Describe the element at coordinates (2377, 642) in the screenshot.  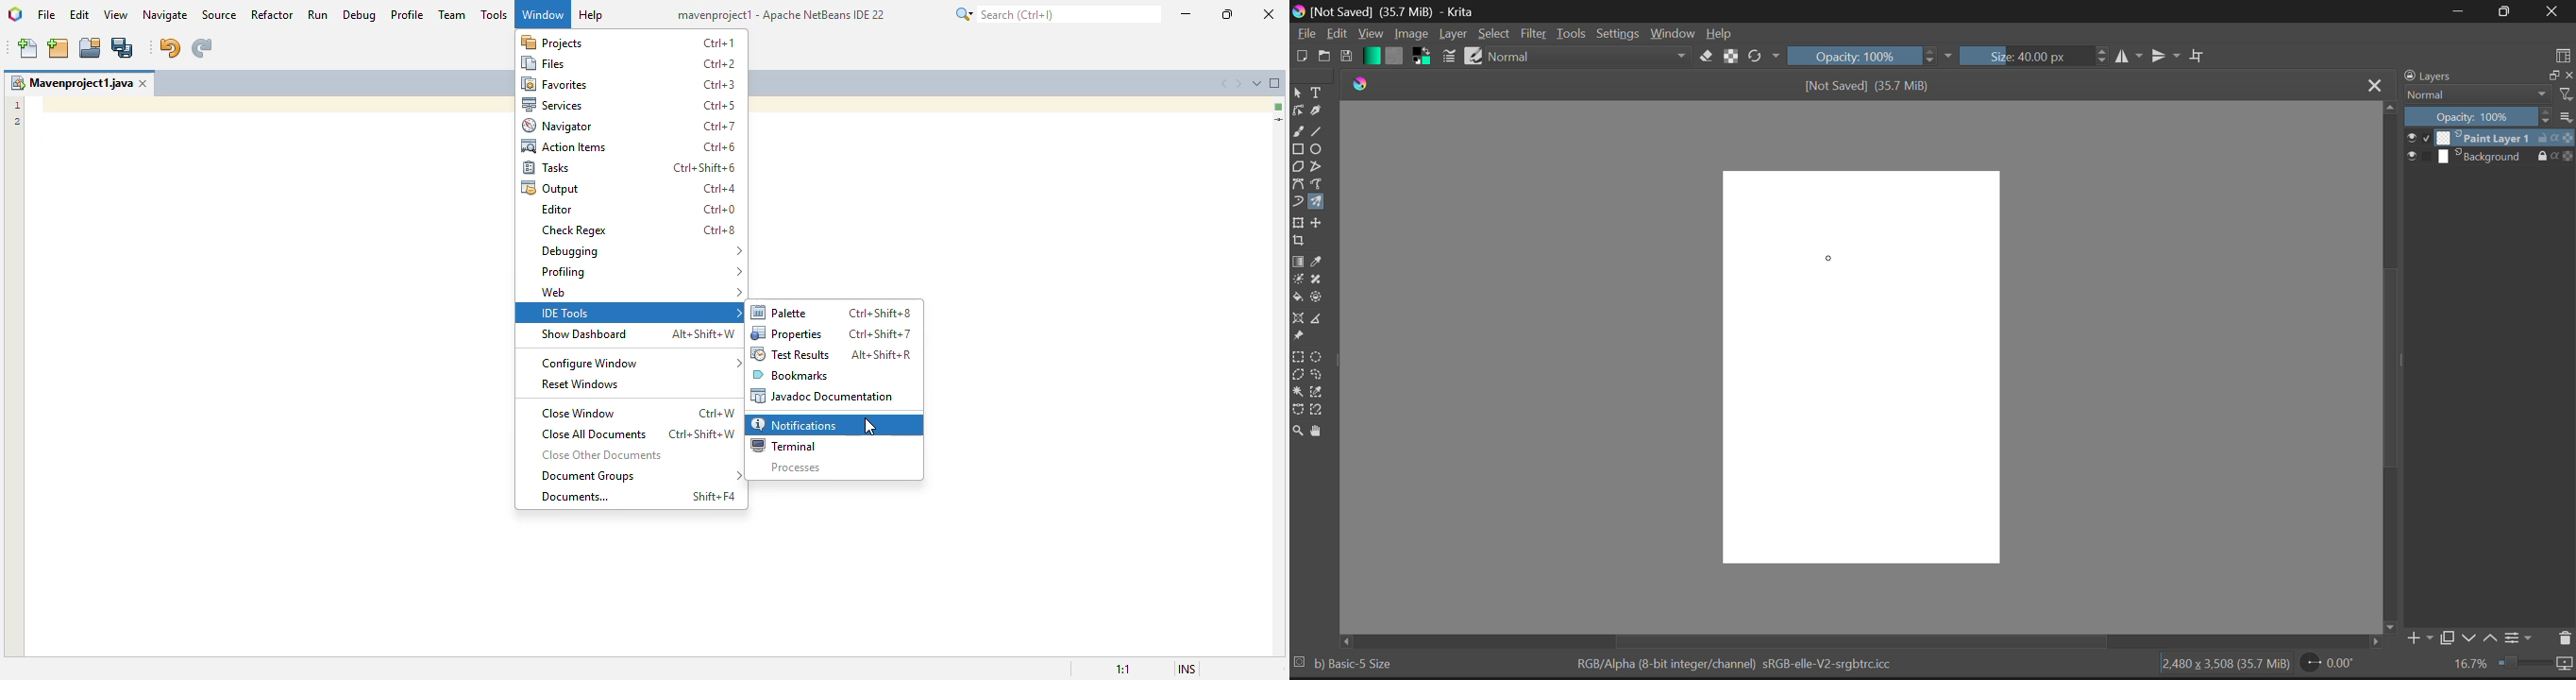
I see `` at that location.